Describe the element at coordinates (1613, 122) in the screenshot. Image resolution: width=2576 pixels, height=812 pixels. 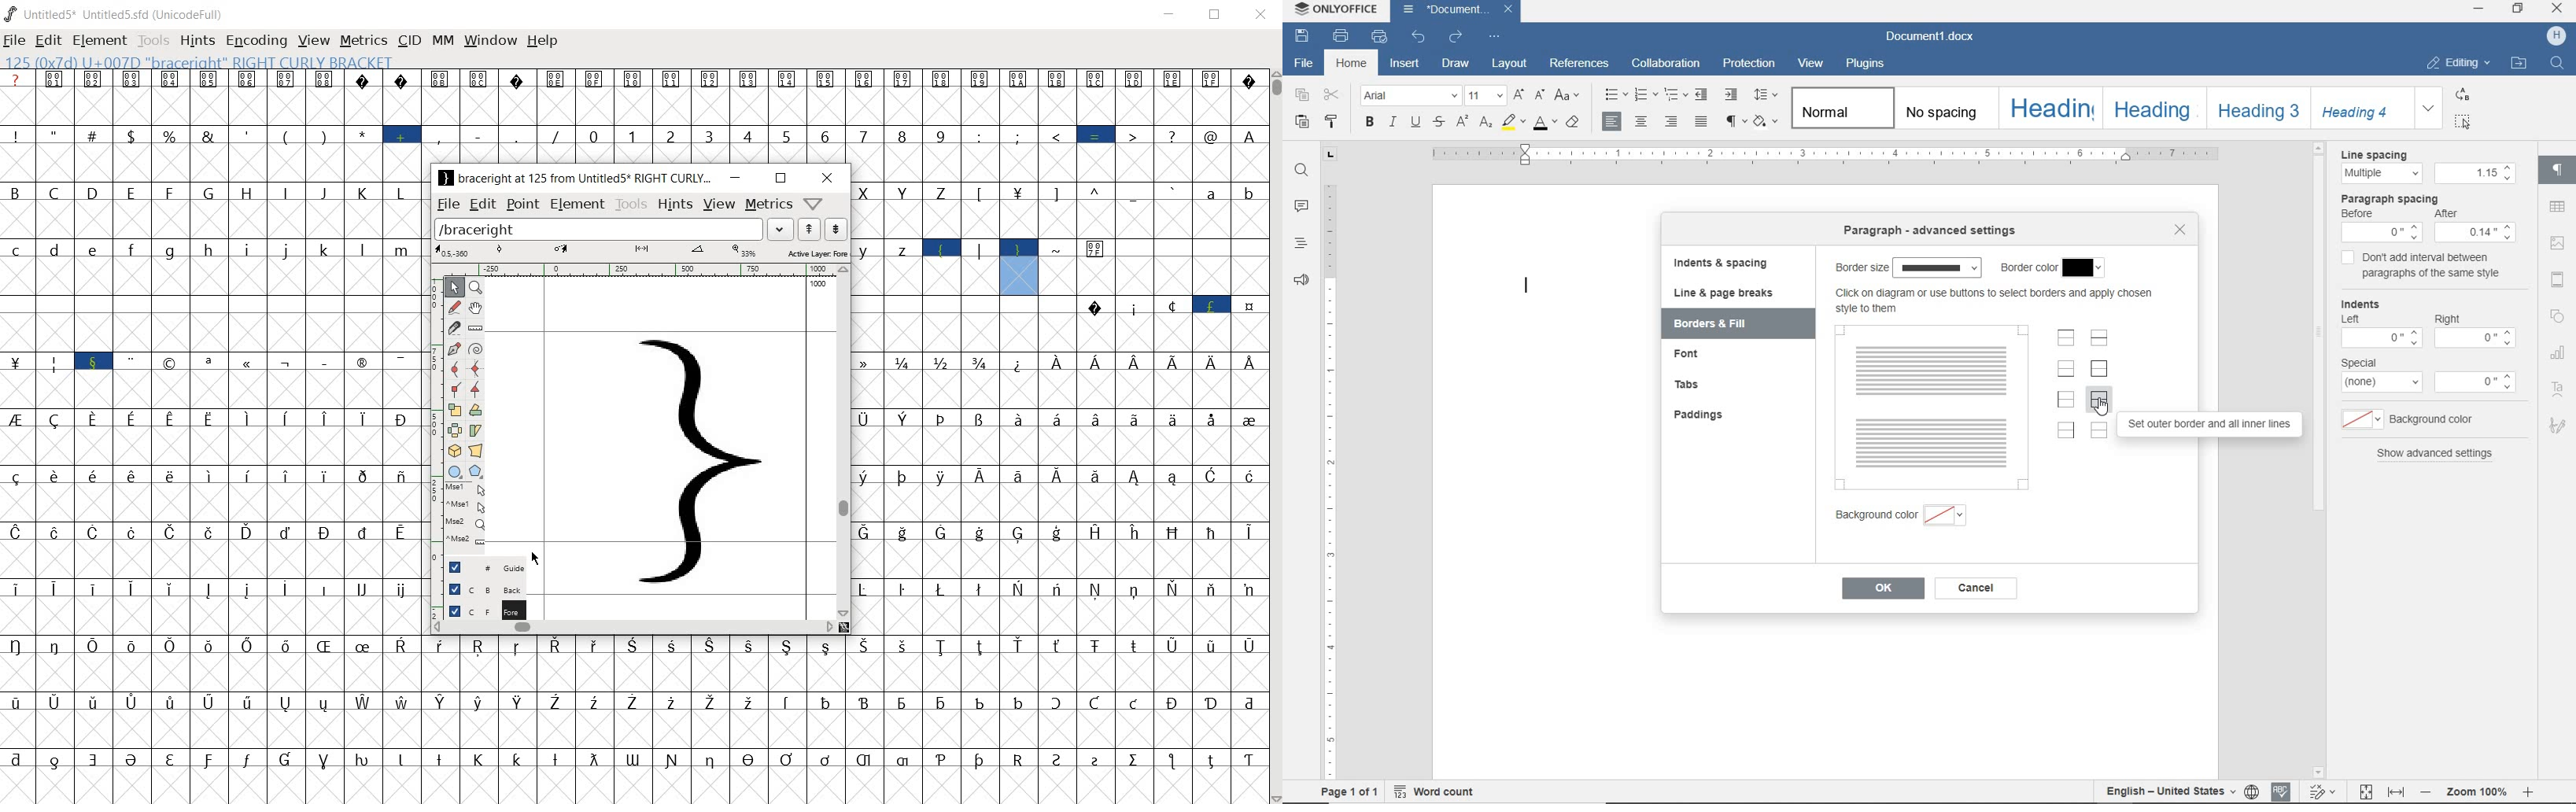
I see `align left` at that location.